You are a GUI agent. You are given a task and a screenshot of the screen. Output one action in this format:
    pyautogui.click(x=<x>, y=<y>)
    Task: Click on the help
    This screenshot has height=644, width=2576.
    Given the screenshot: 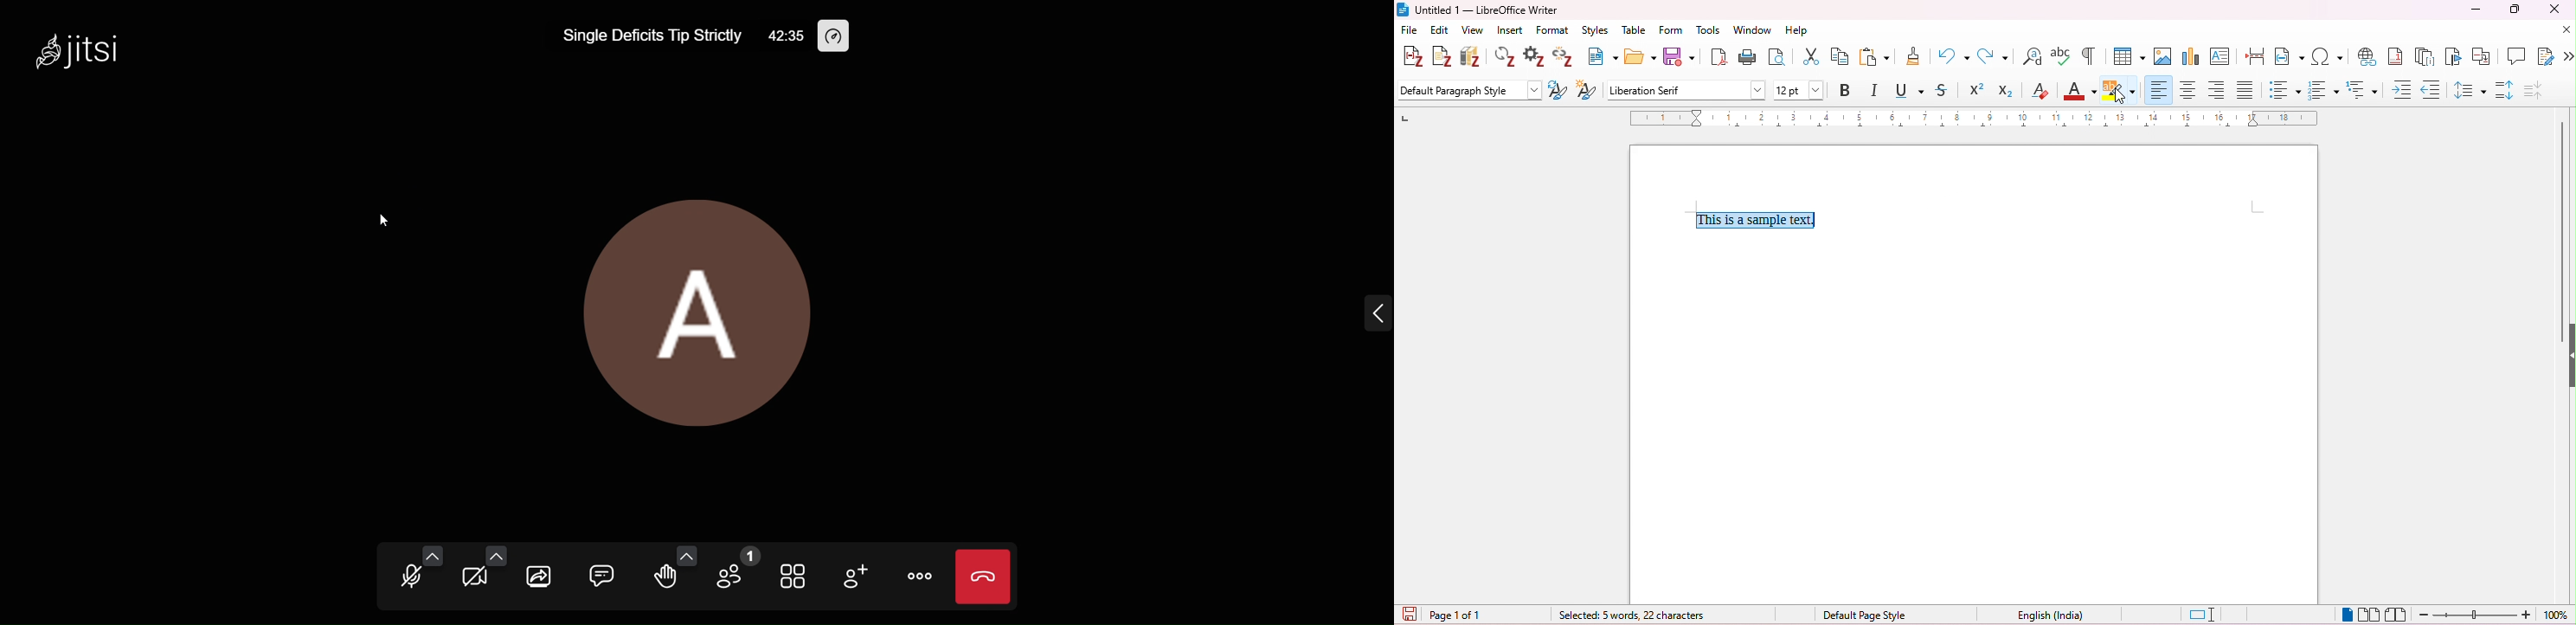 What is the action you would take?
    pyautogui.click(x=1798, y=30)
    